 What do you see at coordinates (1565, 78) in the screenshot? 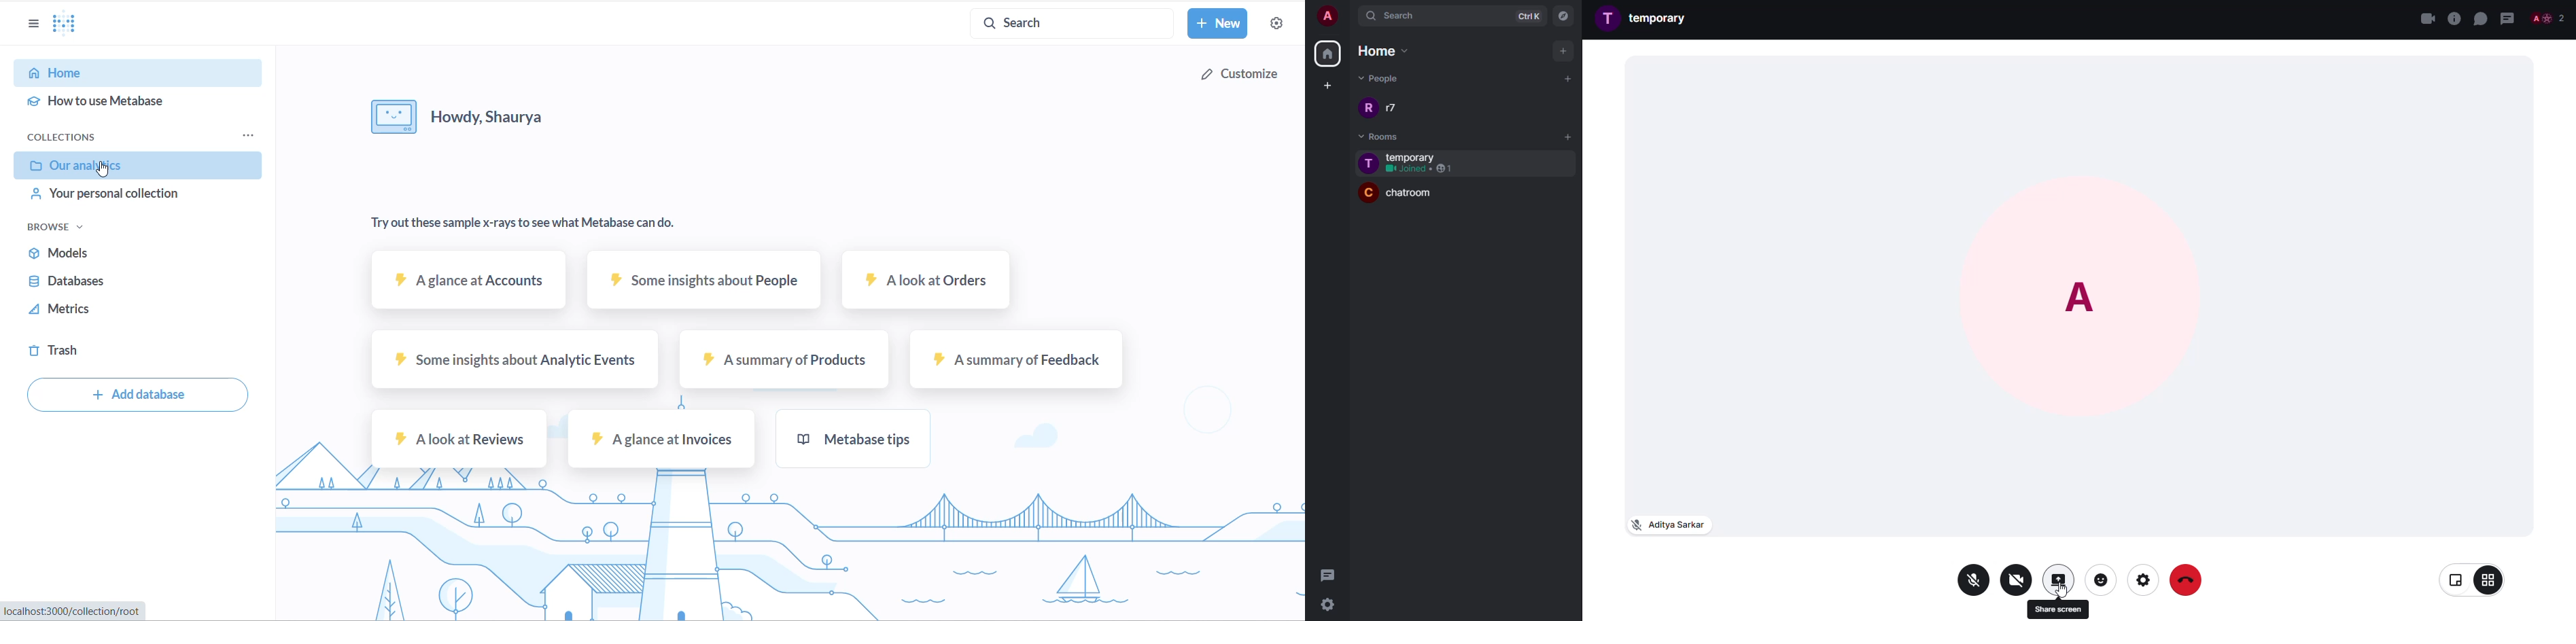
I see `add` at bounding box center [1565, 78].